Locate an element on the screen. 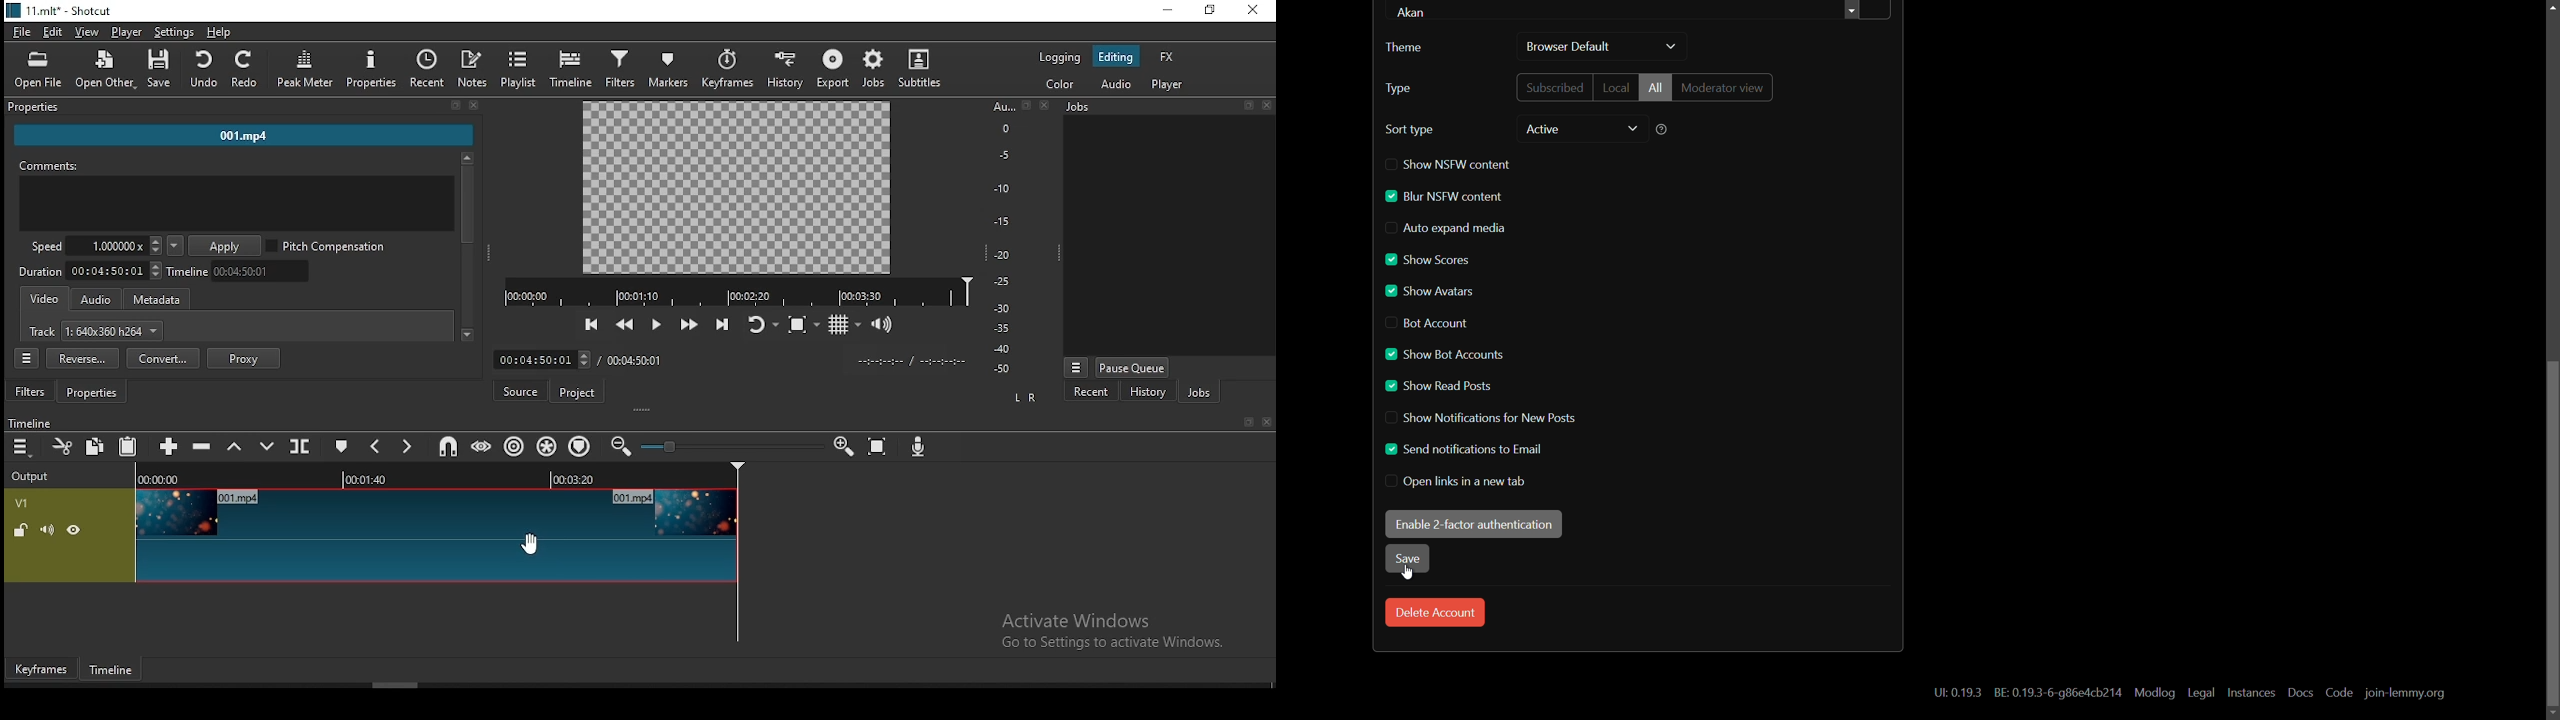 The height and width of the screenshot is (728, 2576). playlist is located at coordinates (519, 69).